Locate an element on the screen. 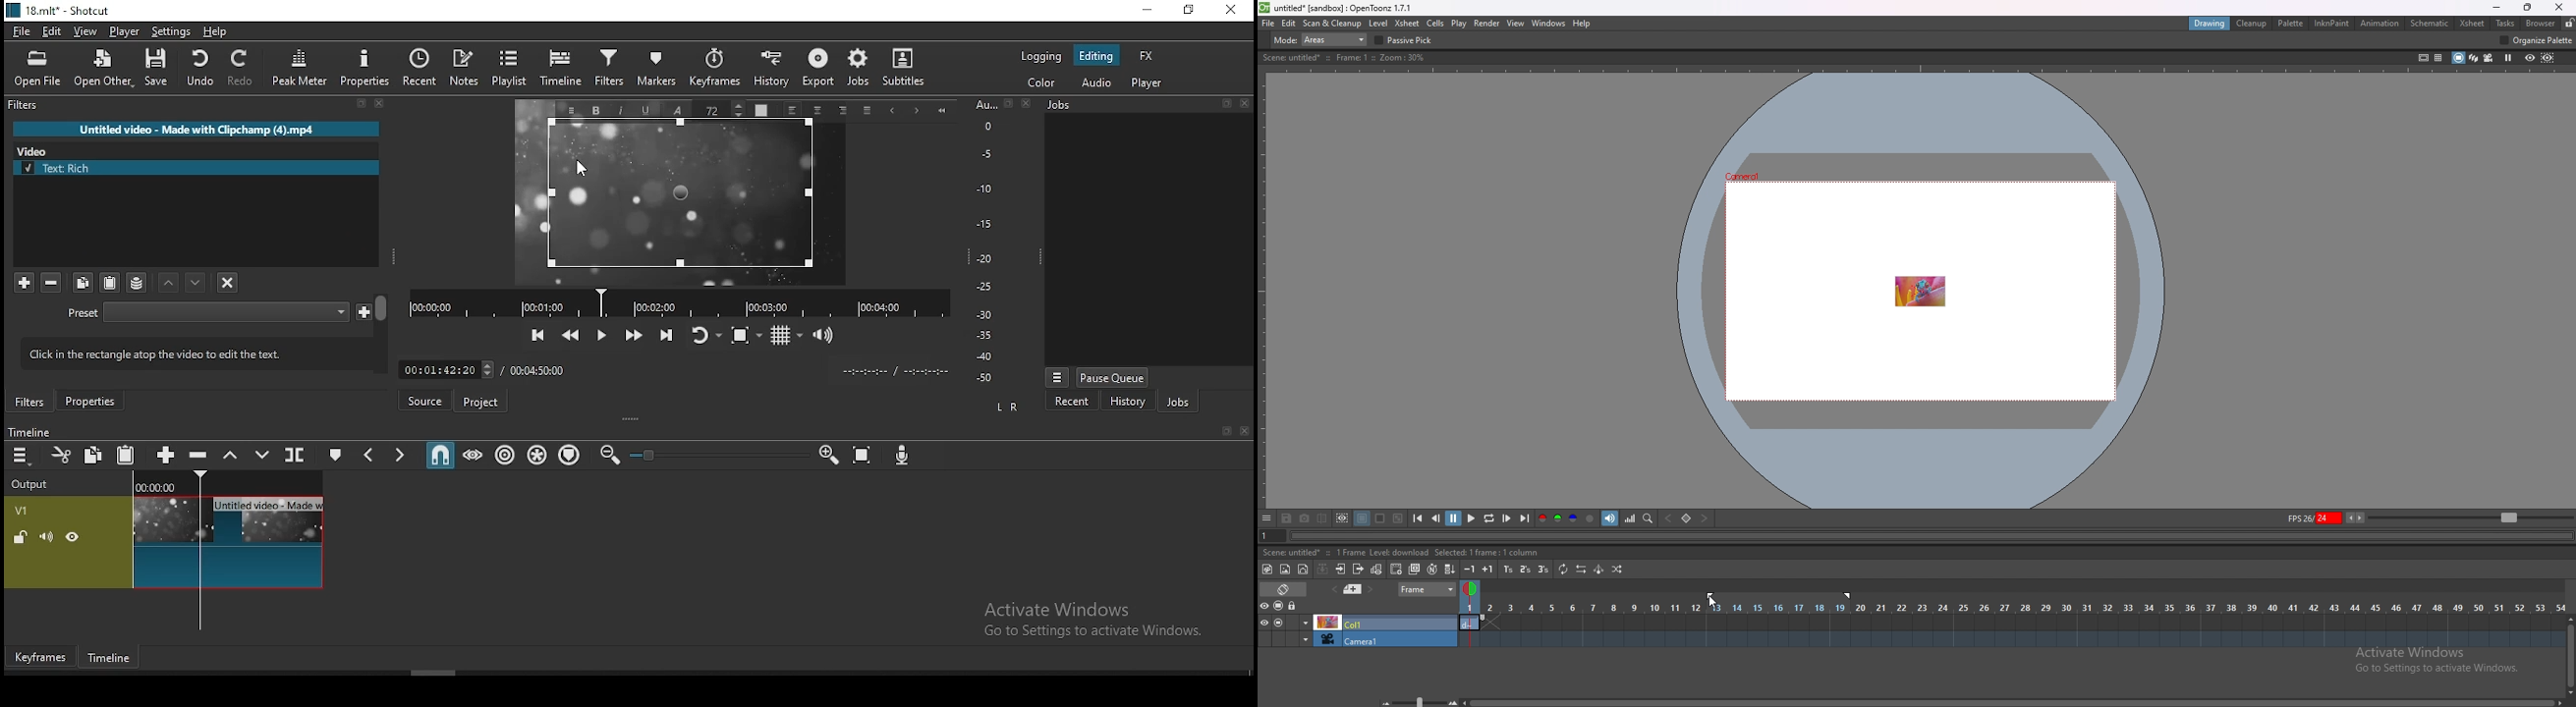 The height and width of the screenshot is (728, 2576). total time is located at coordinates (540, 369).